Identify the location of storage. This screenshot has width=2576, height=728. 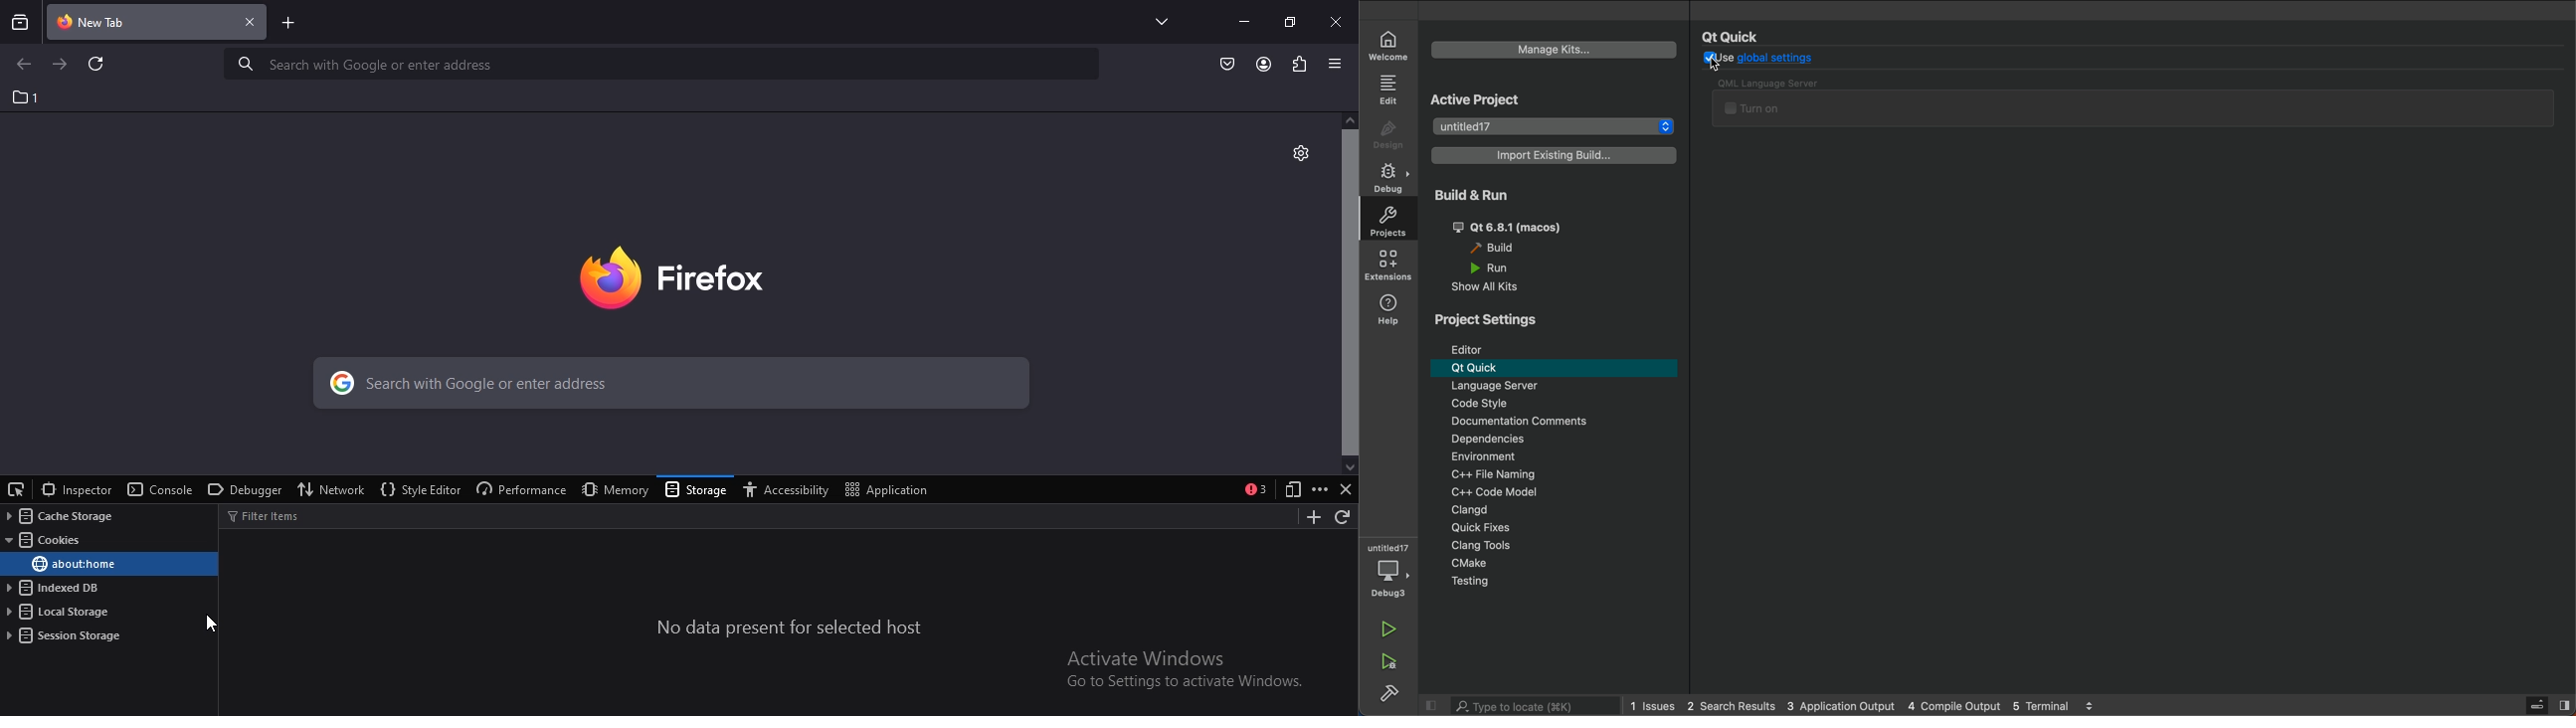
(697, 491).